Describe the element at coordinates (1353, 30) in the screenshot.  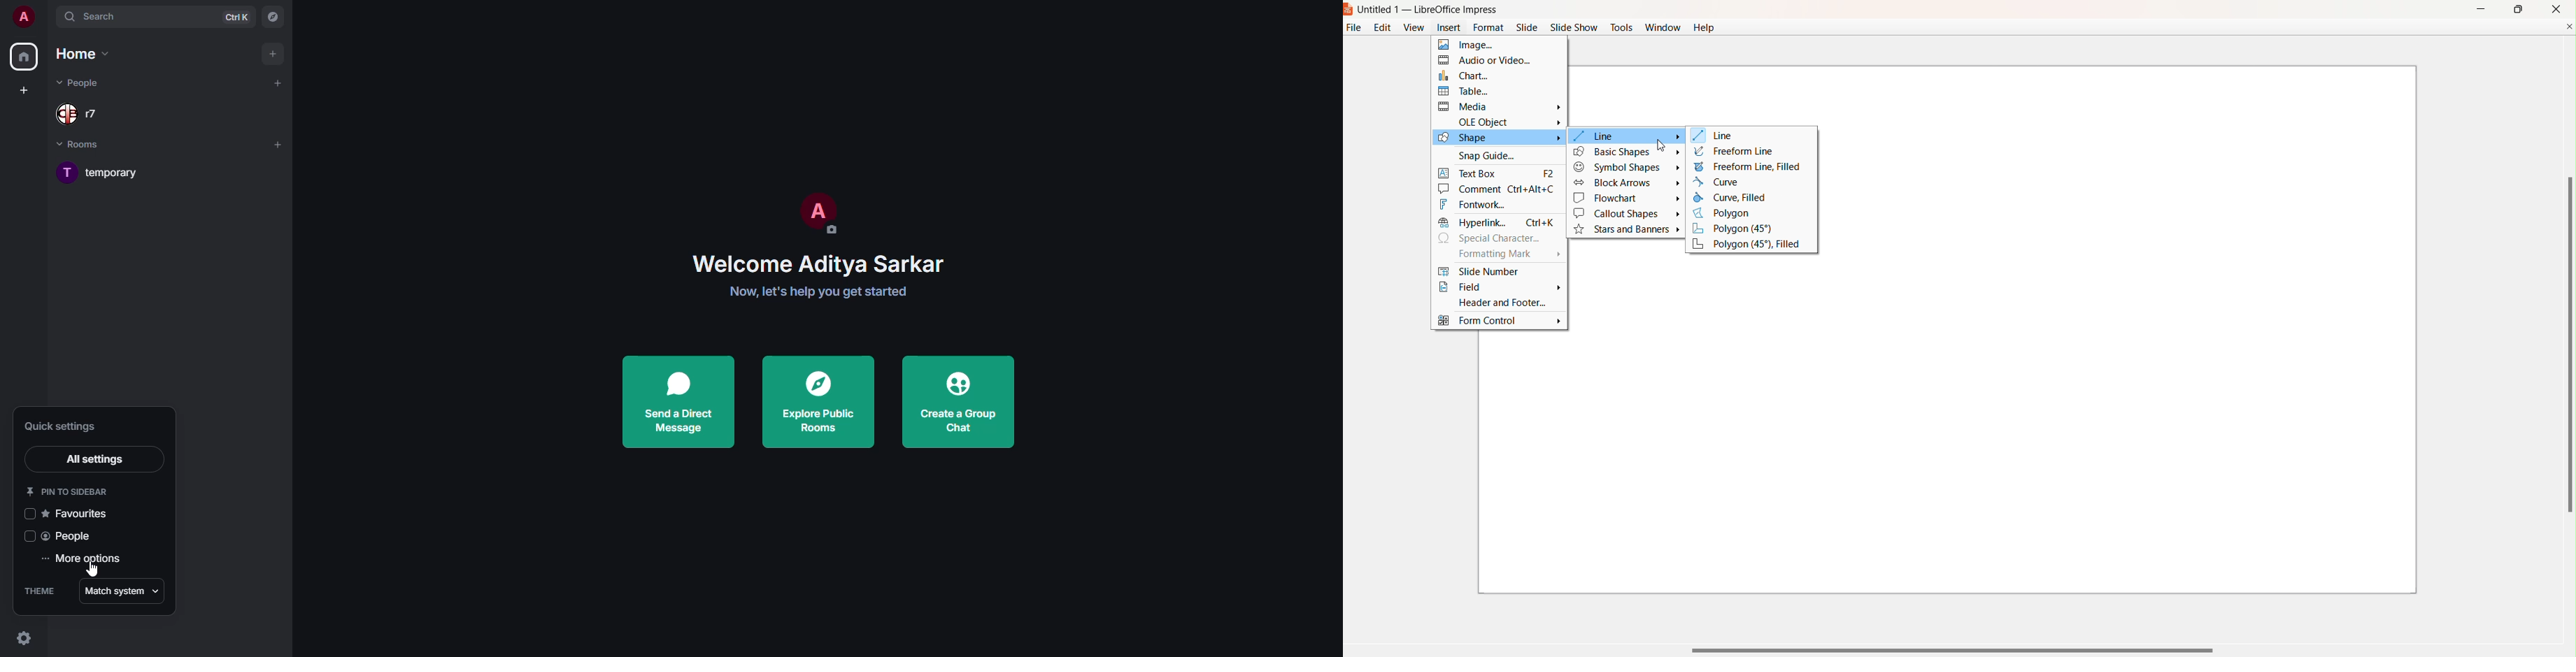
I see `File` at that location.